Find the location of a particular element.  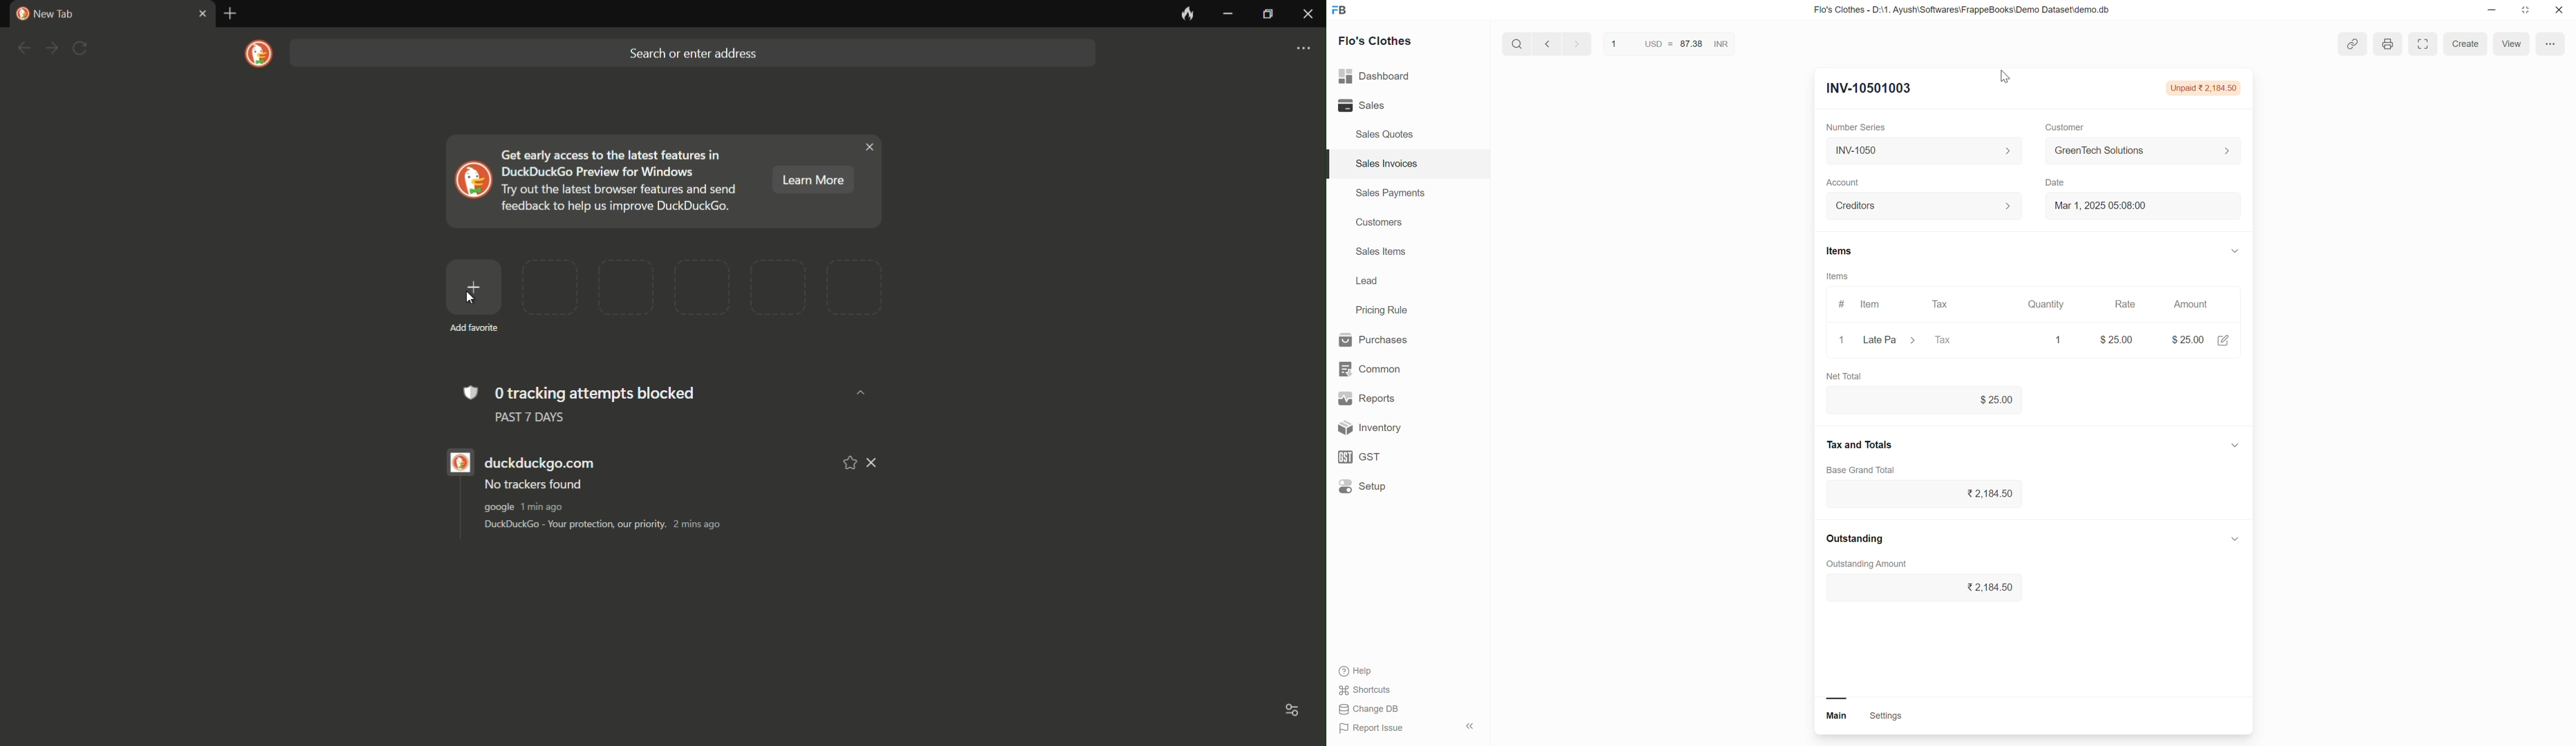

Outstanding Amount is located at coordinates (1871, 563).